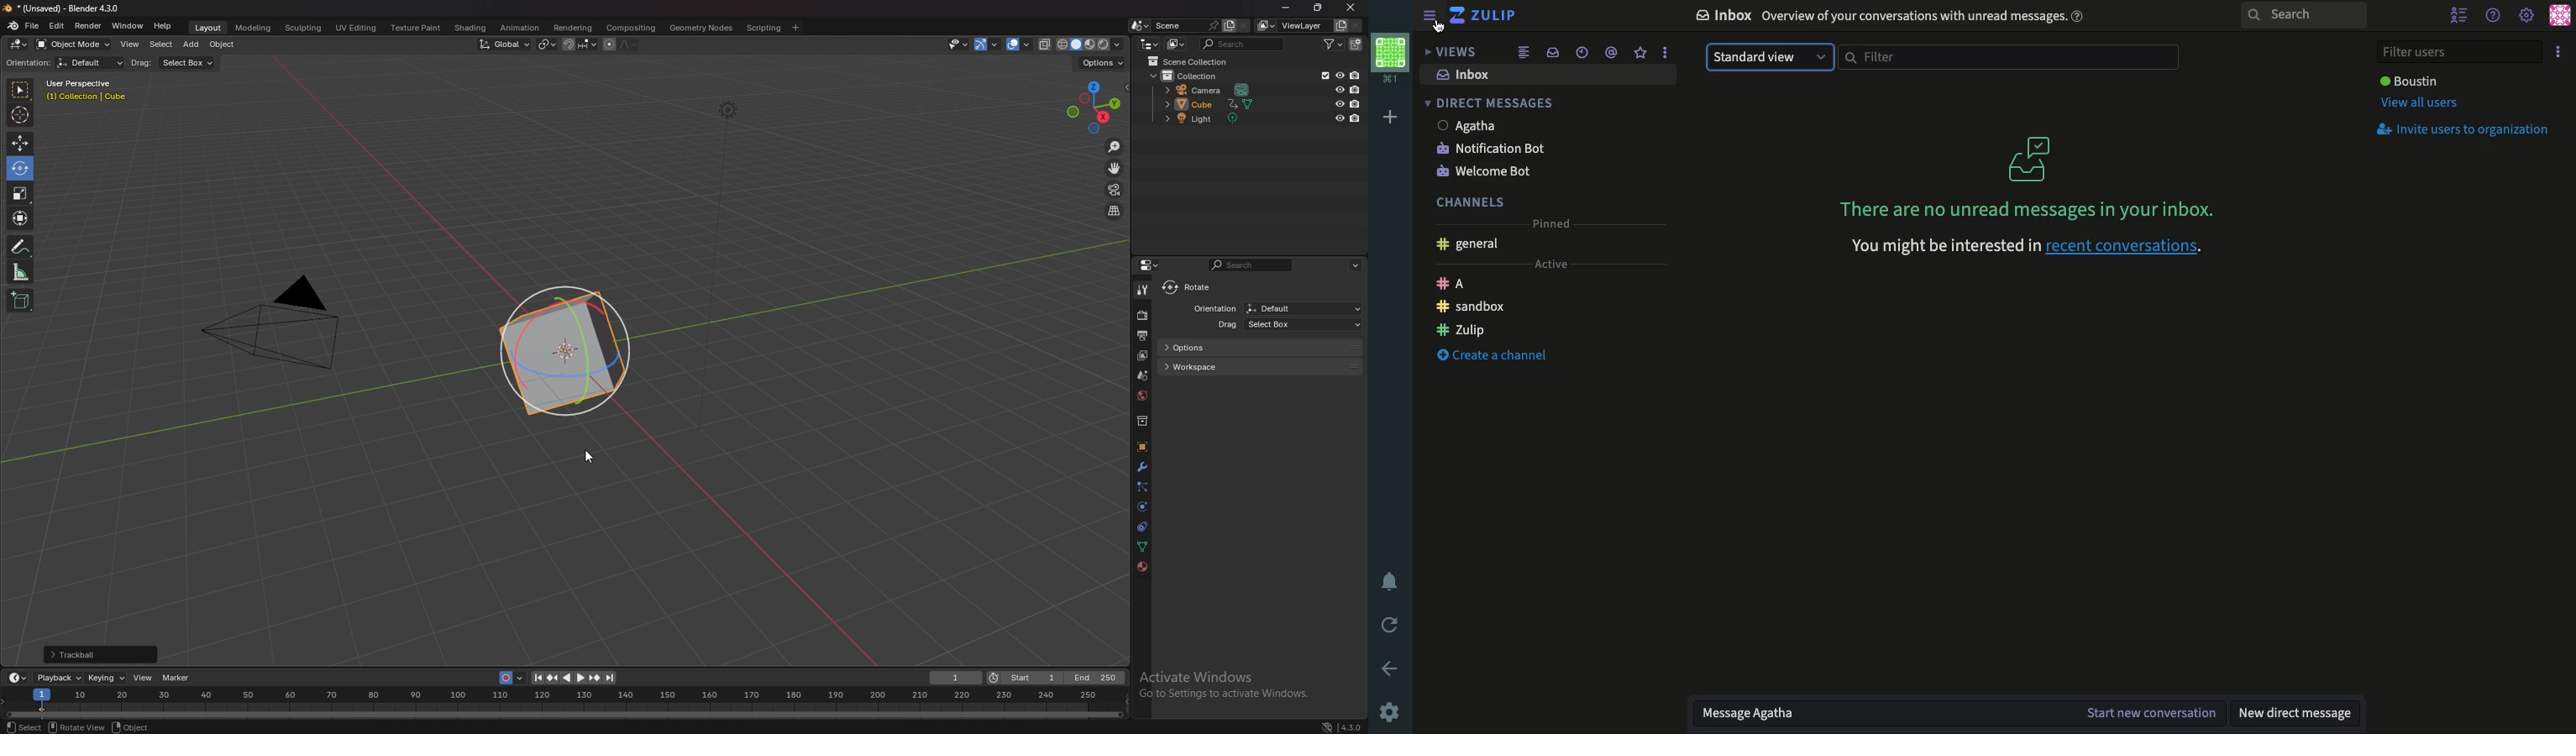  Describe the element at coordinates (1495, 354) in the screenshot. I see `Create a channel` at that location.